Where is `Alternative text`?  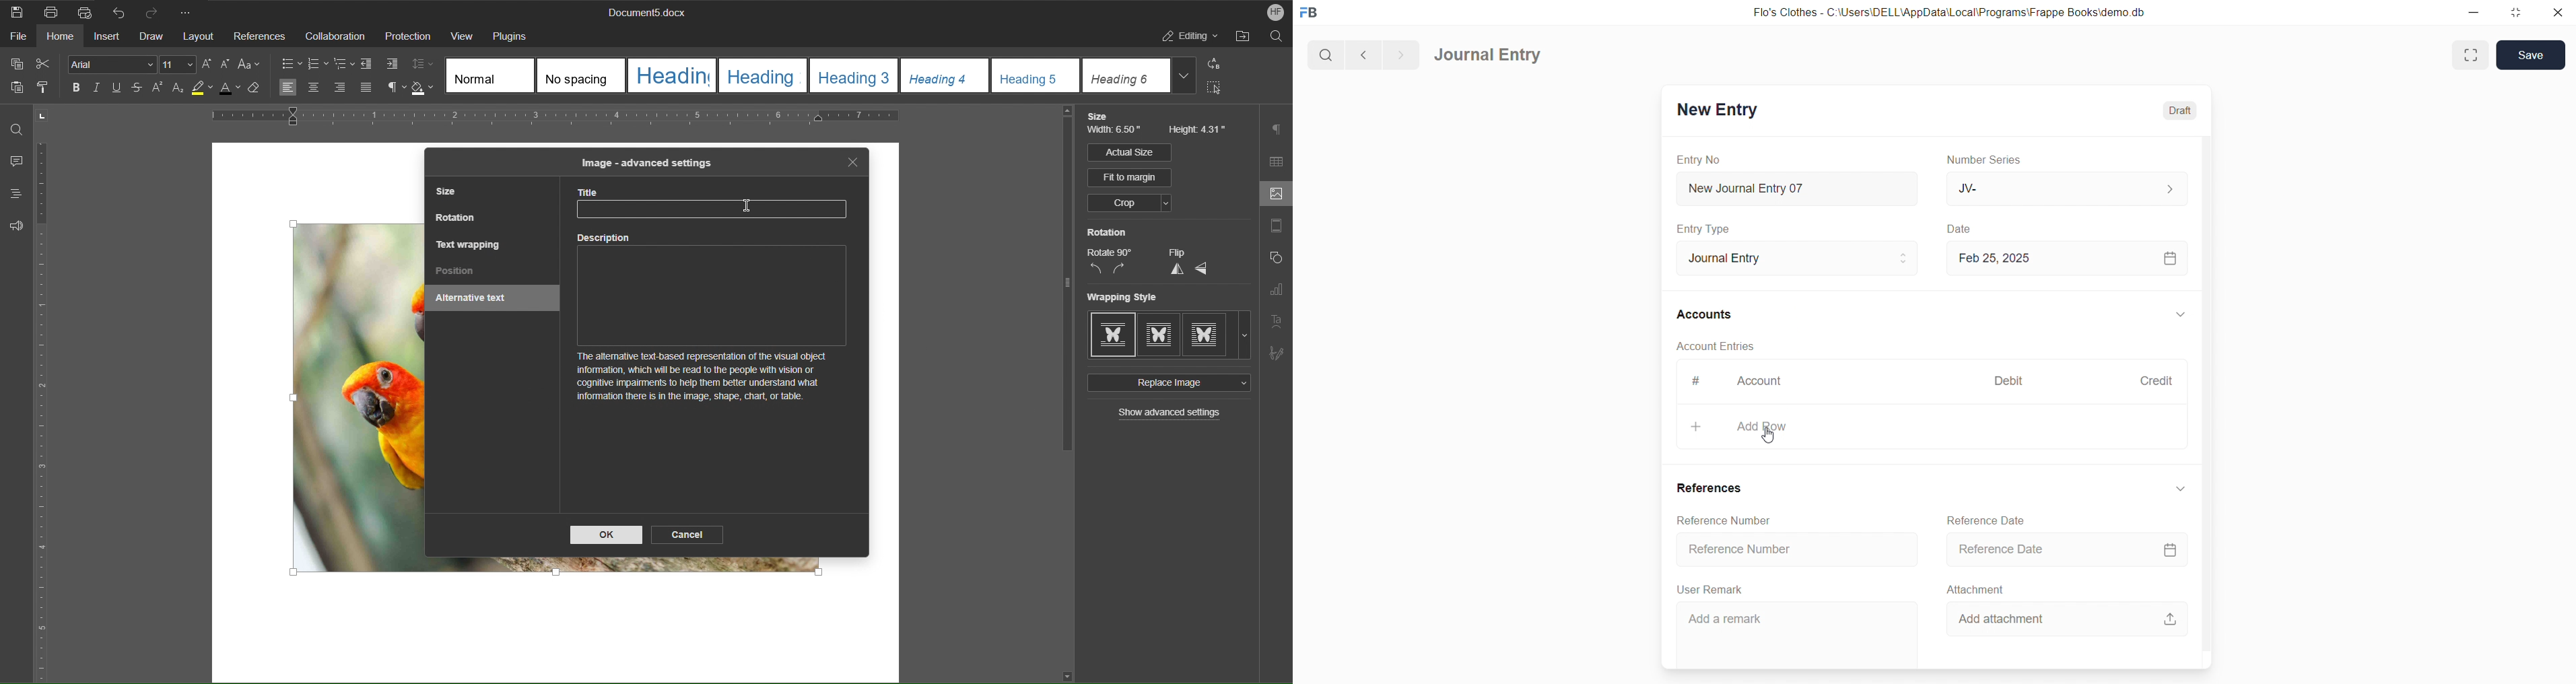 Alternative text is located at coordinates (476, 300).